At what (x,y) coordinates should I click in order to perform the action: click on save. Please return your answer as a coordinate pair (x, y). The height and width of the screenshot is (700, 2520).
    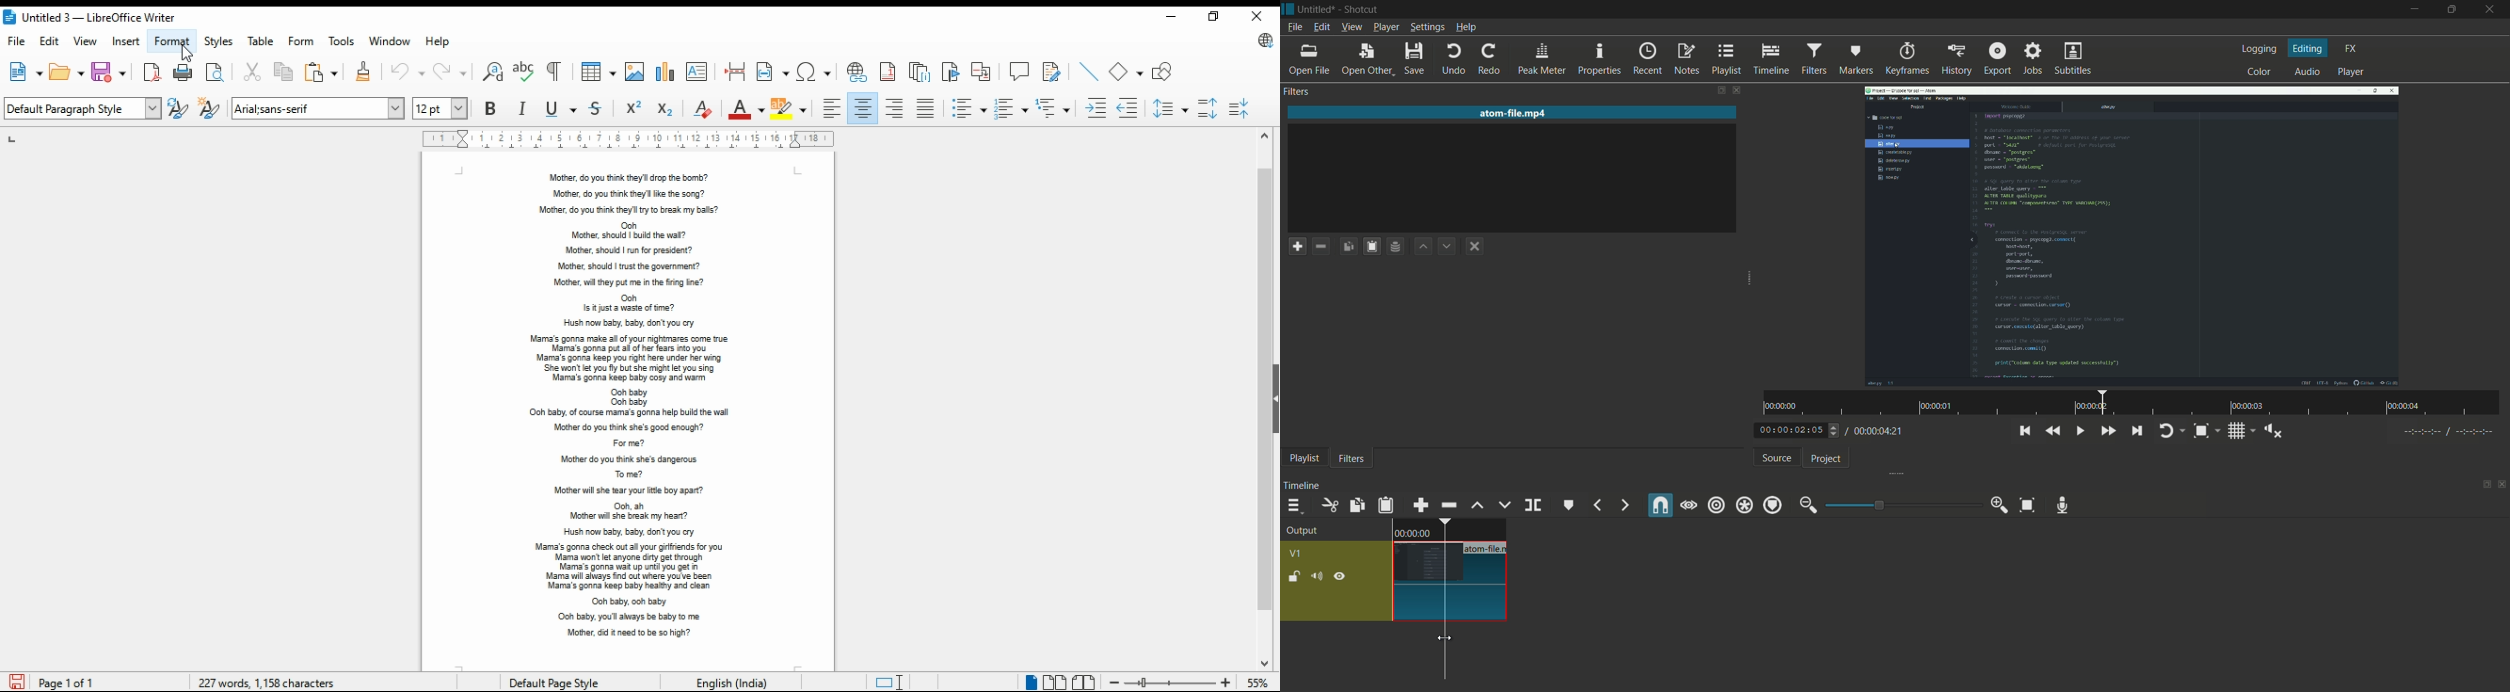
    Looking at the image, I should click on (110, 71).